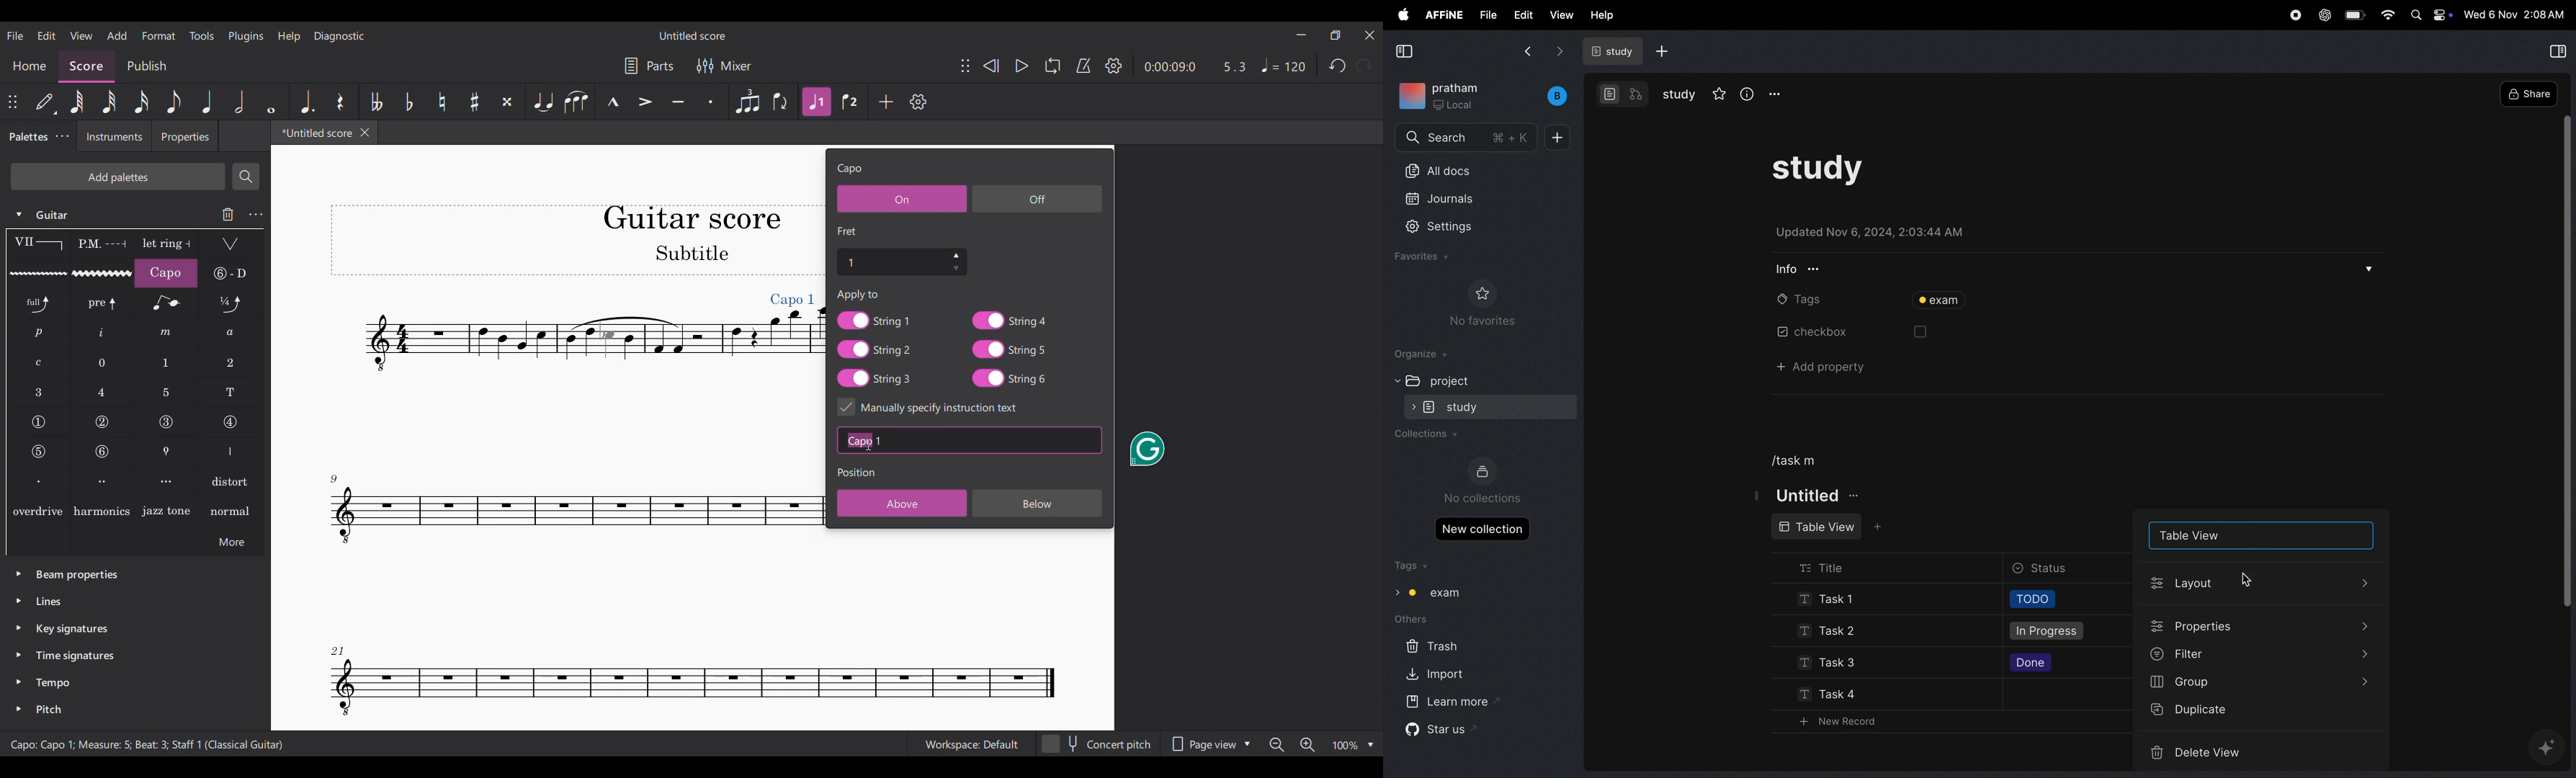  What do you see at coordinates (1526, 53) in the screenshot?
I see `back` at bounding box center [1526, 53].